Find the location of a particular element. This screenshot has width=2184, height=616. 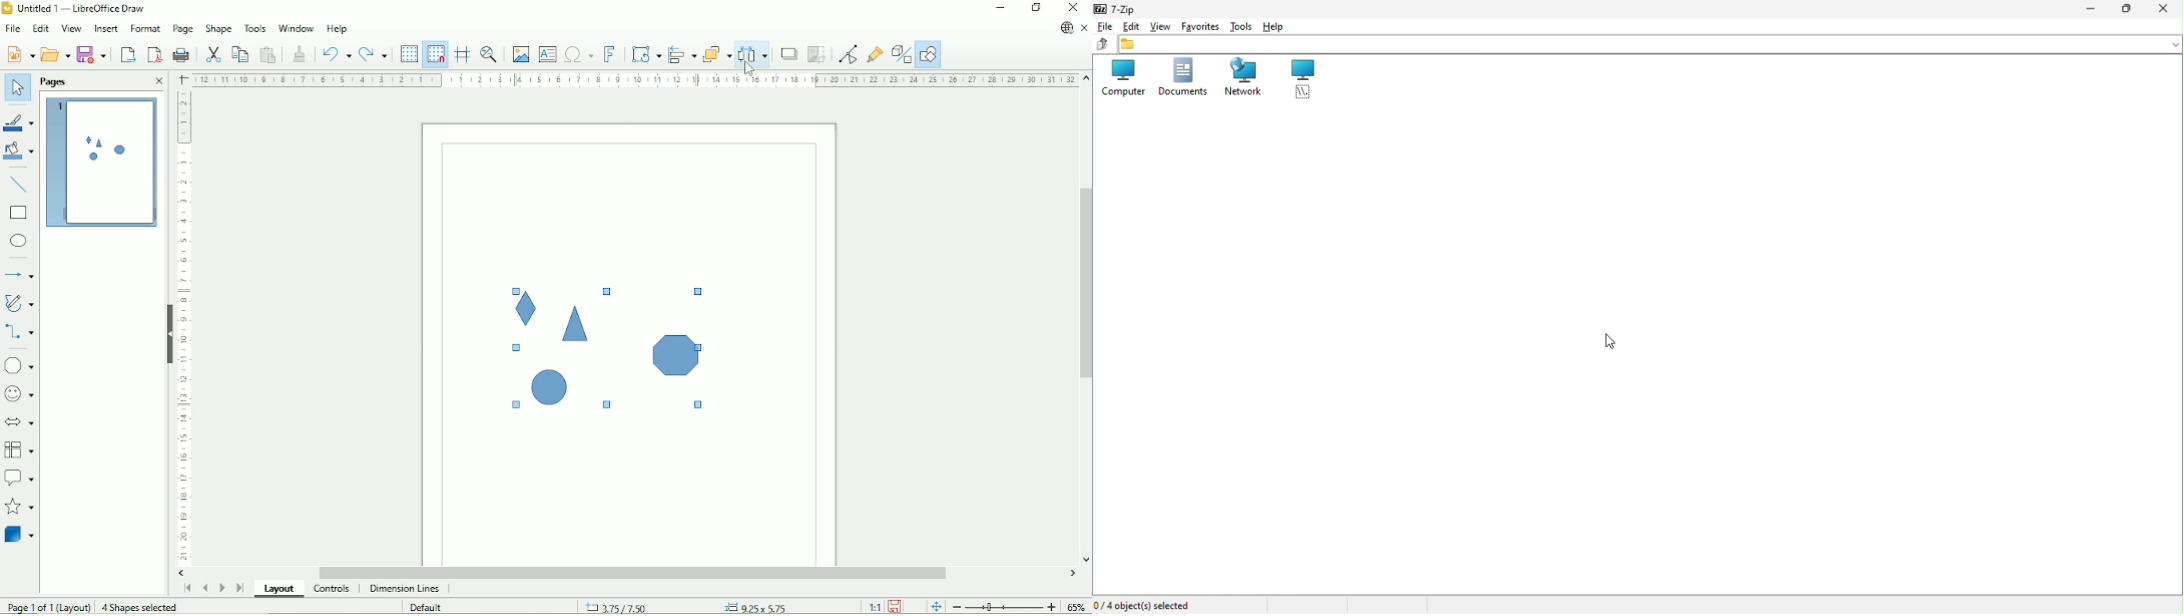

Toggle point edit mode is located at coordinates (846, 53).